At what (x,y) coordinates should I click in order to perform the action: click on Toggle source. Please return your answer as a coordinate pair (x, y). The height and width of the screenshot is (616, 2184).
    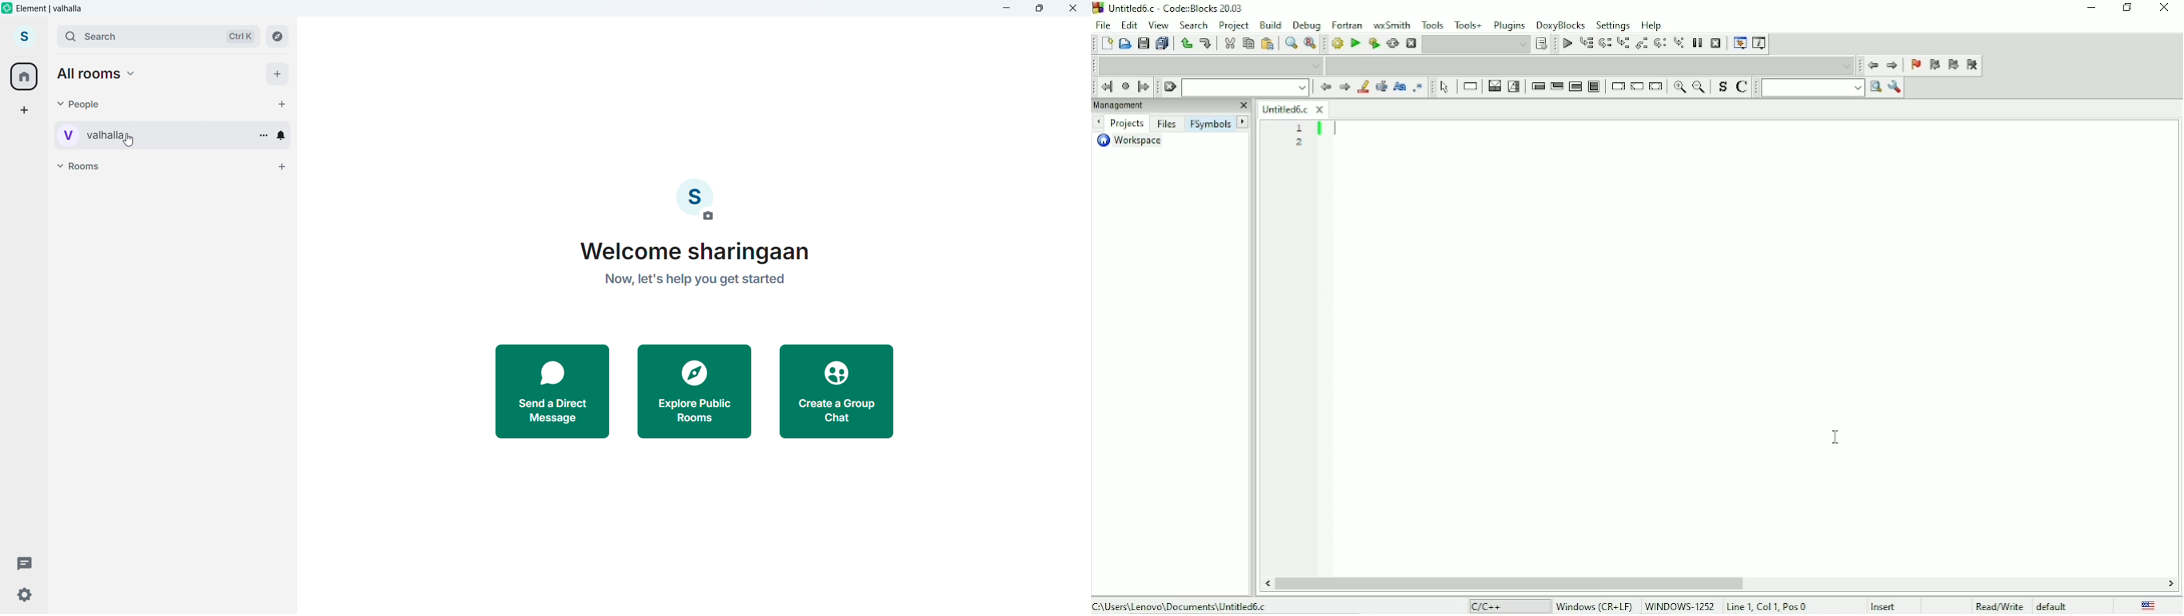
    Looking at the image, I should click on (1721, 87).